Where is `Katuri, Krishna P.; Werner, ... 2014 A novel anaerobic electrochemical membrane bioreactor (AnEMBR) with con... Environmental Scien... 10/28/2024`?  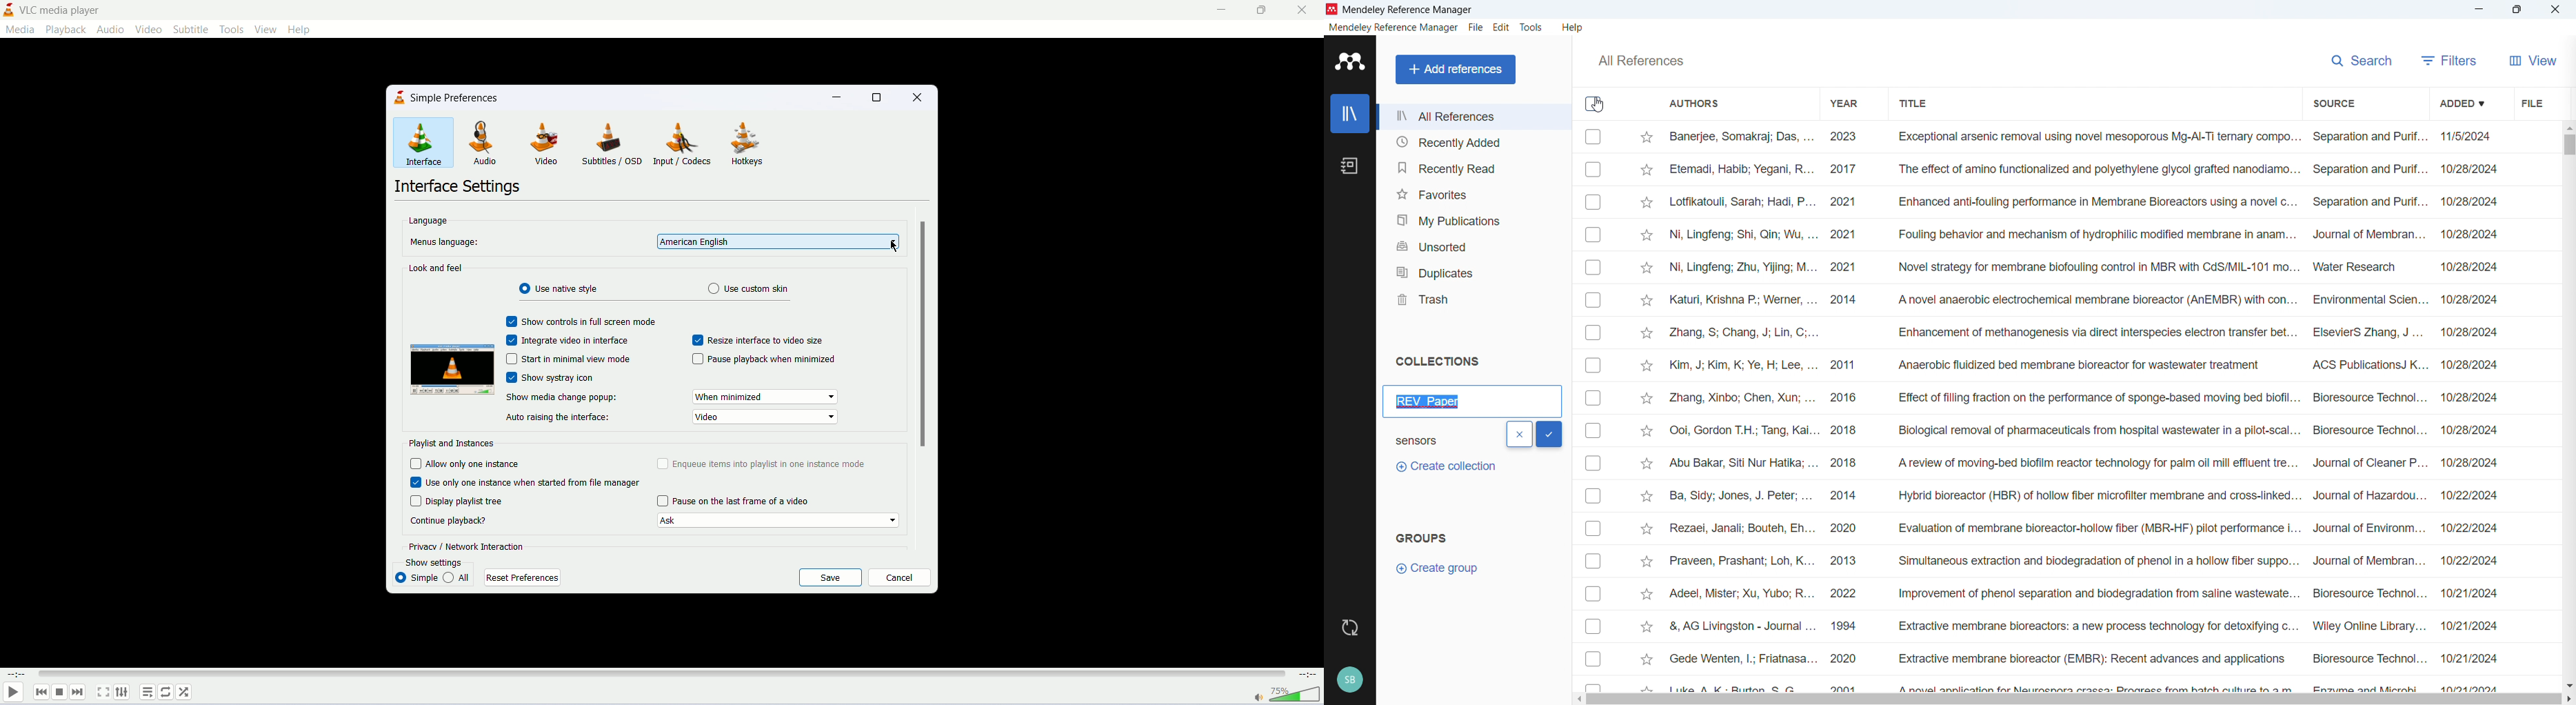 Katuri, Krishna P.; Werner, ... 2014 A novel anaerobic electrochemical membrane bioreactor (AnEMBR) with con... Environmental Scien... 10/28/2024 is located at coordinates (2084, 300).